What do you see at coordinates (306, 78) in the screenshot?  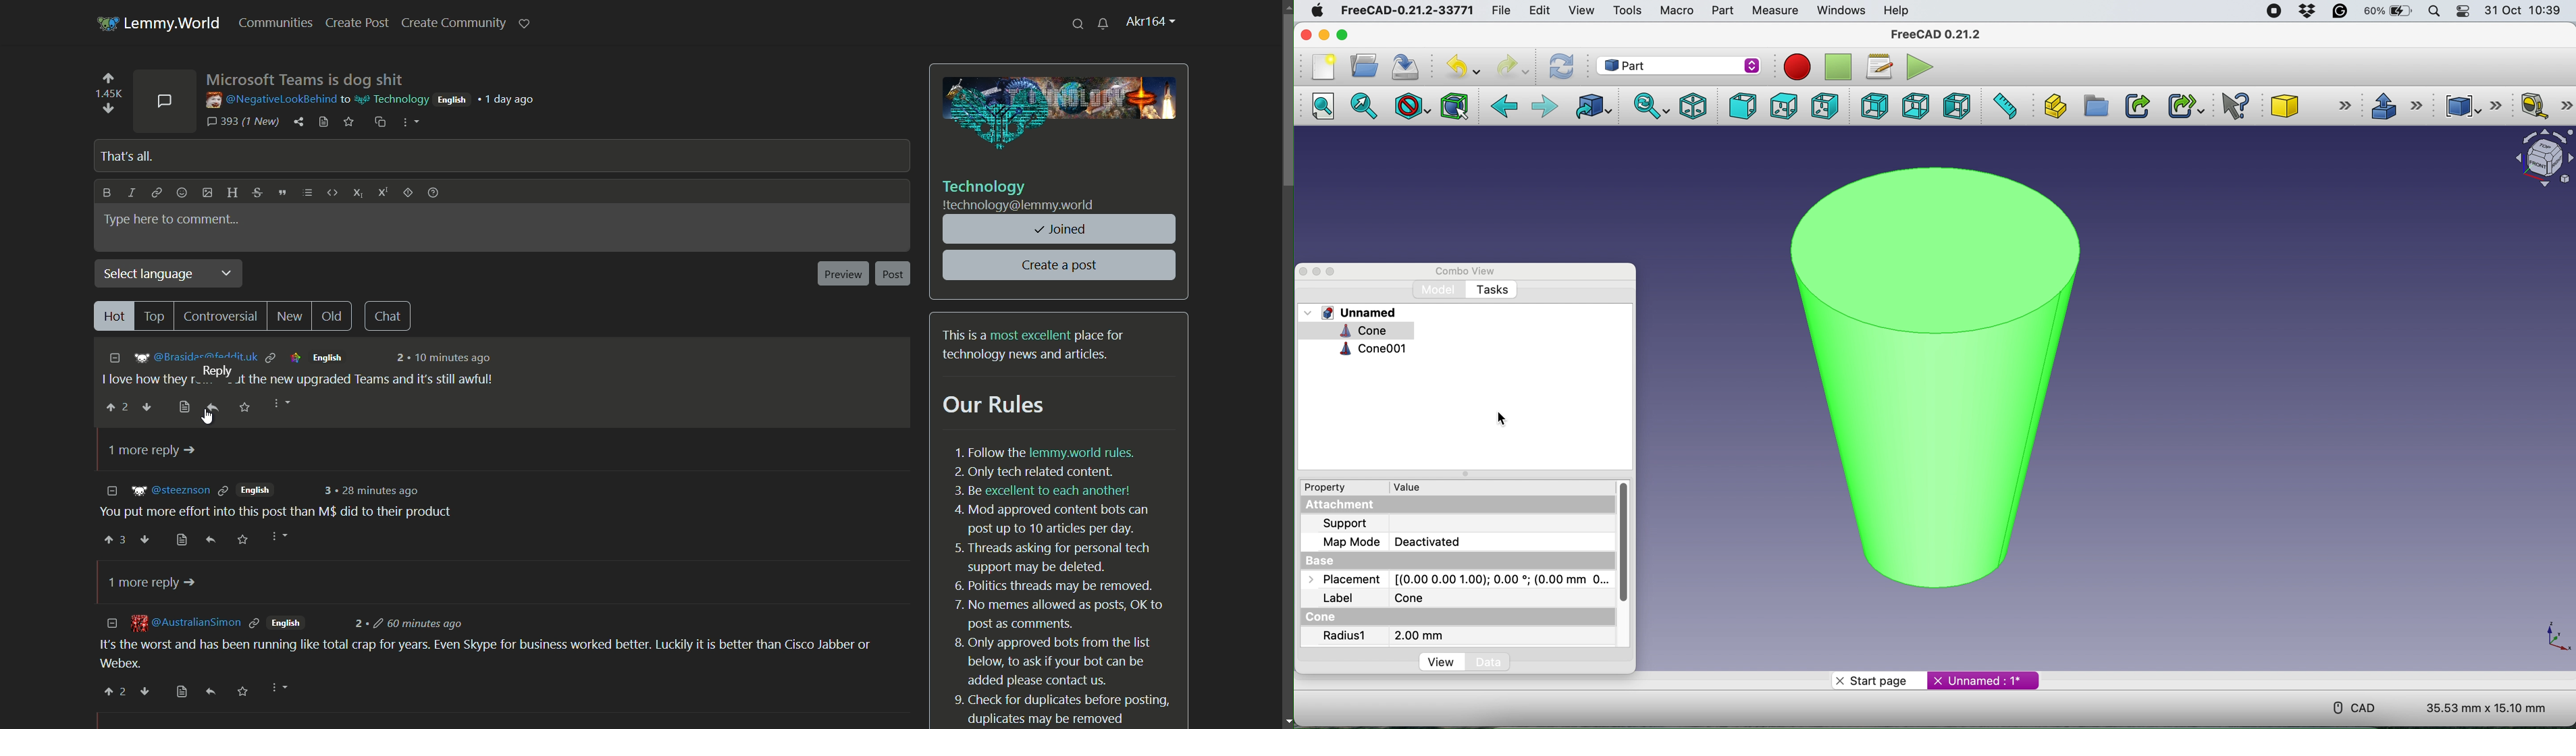 I see `post name` at bounding box center [306, 78].